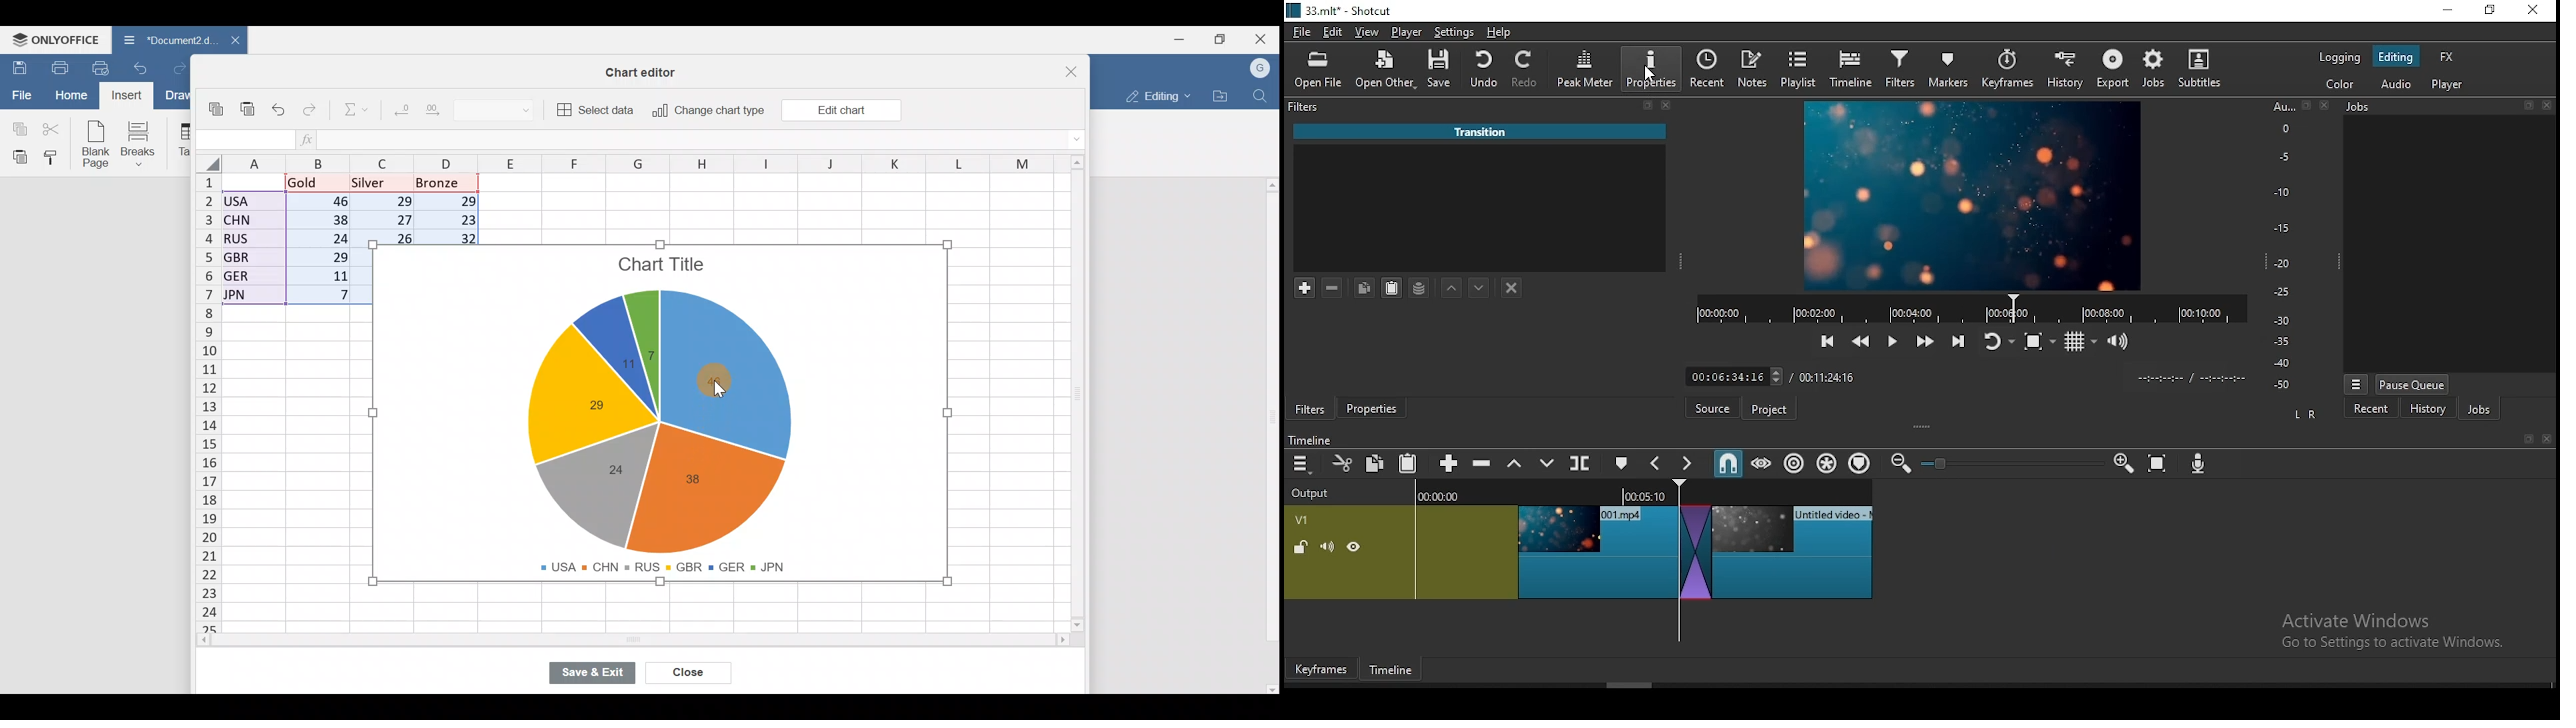 This screenshot has width=2576, height=728. What do you see at coordinates (1261, 69) in the screenshot?
I see `Account name` at bounding box center [1261, 69].